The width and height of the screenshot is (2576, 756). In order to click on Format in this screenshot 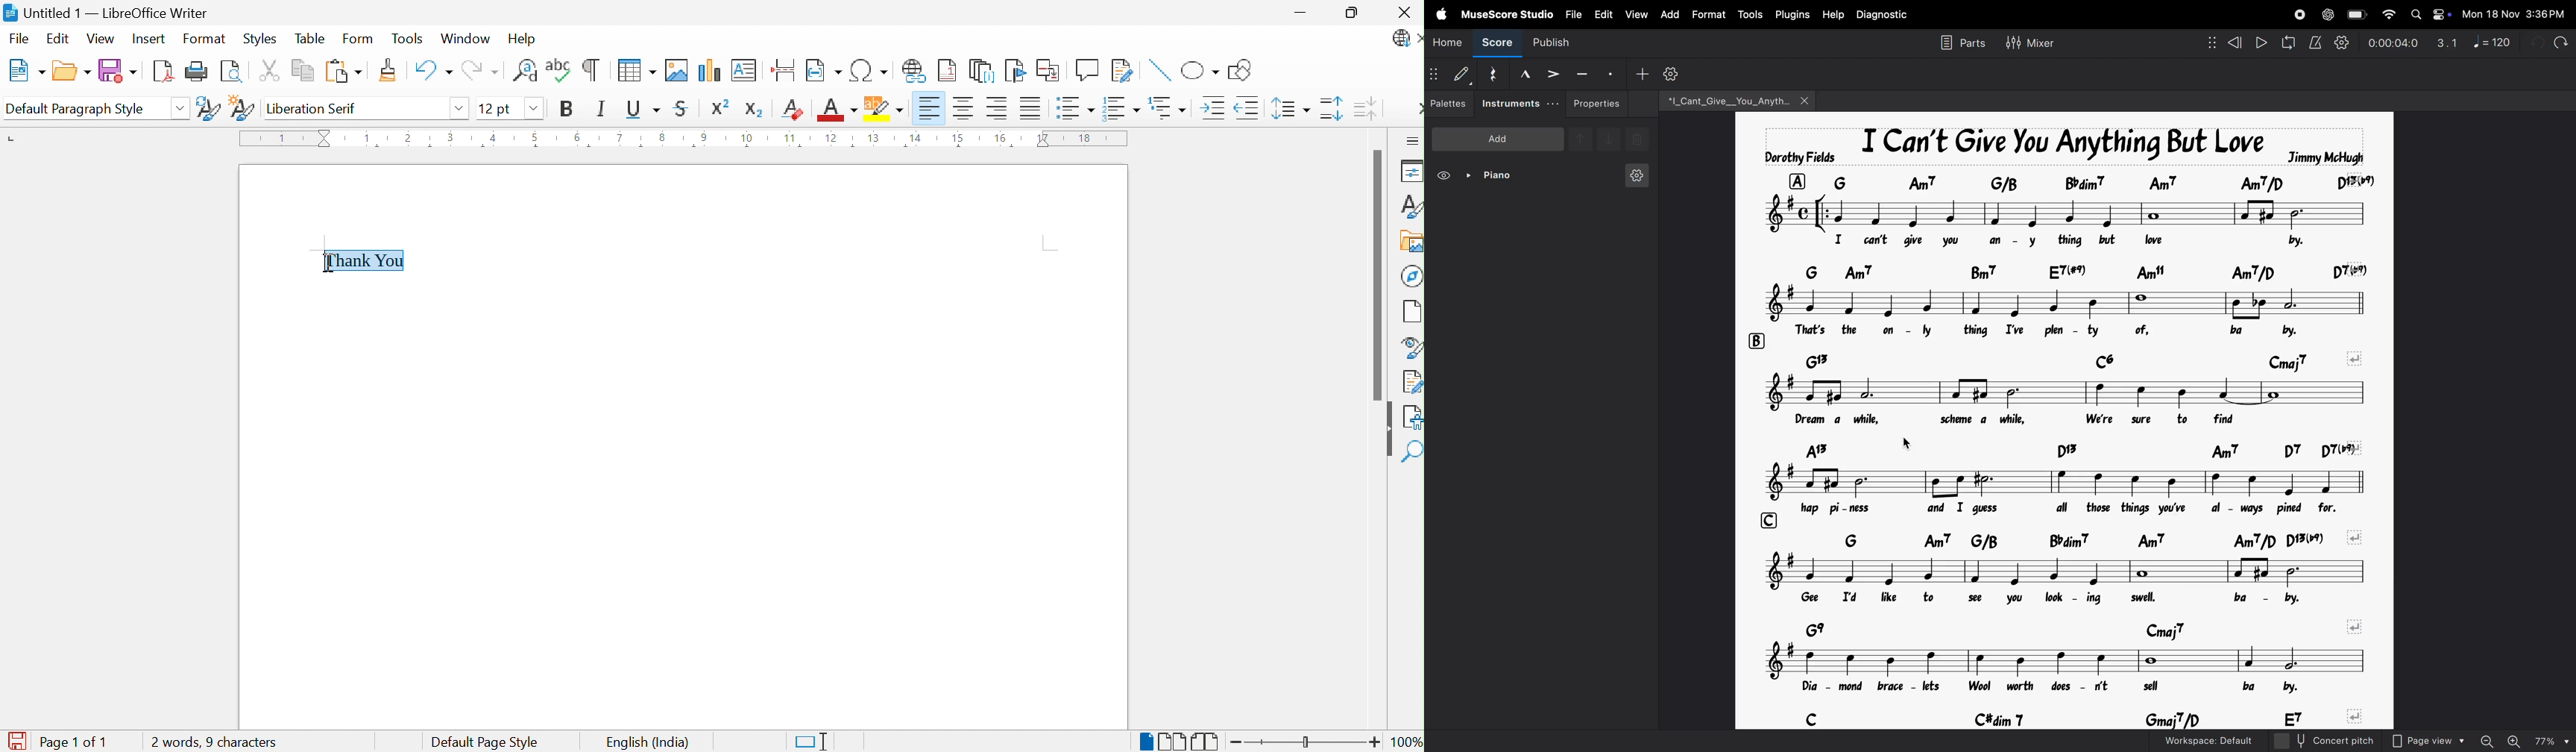, I will do `click(206, 40)`.